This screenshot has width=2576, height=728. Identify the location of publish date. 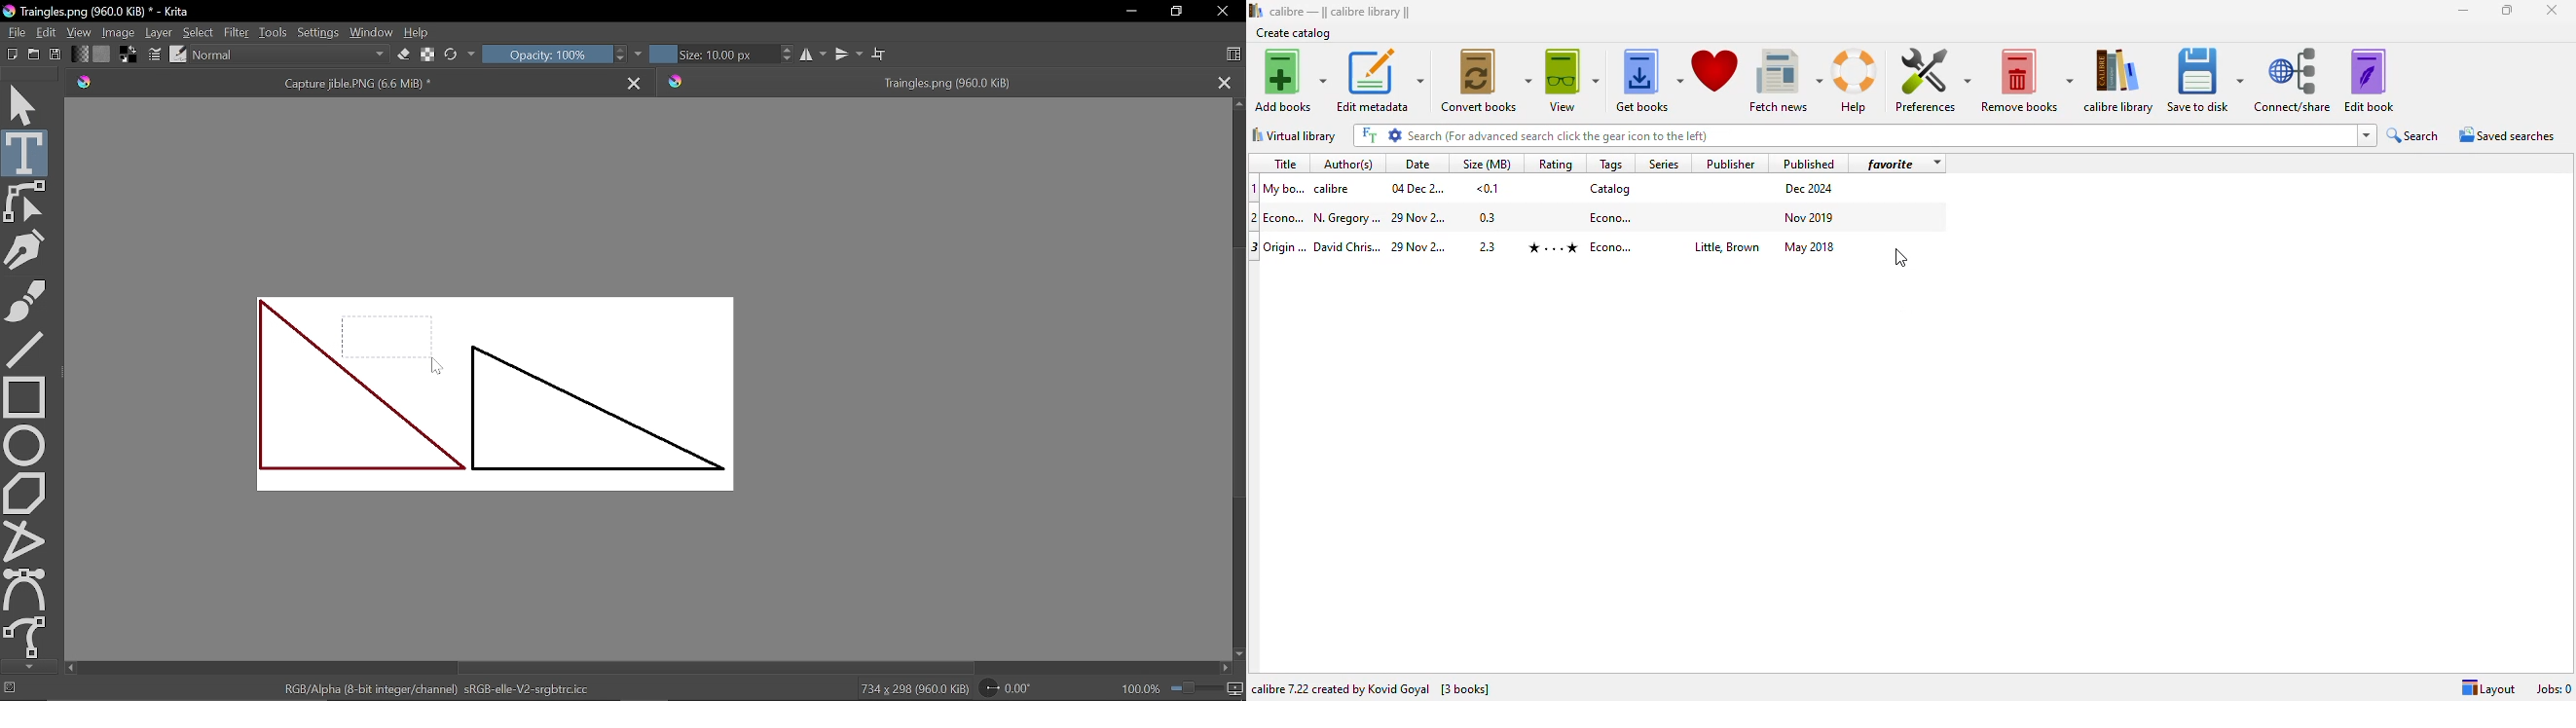
(1811, 216).